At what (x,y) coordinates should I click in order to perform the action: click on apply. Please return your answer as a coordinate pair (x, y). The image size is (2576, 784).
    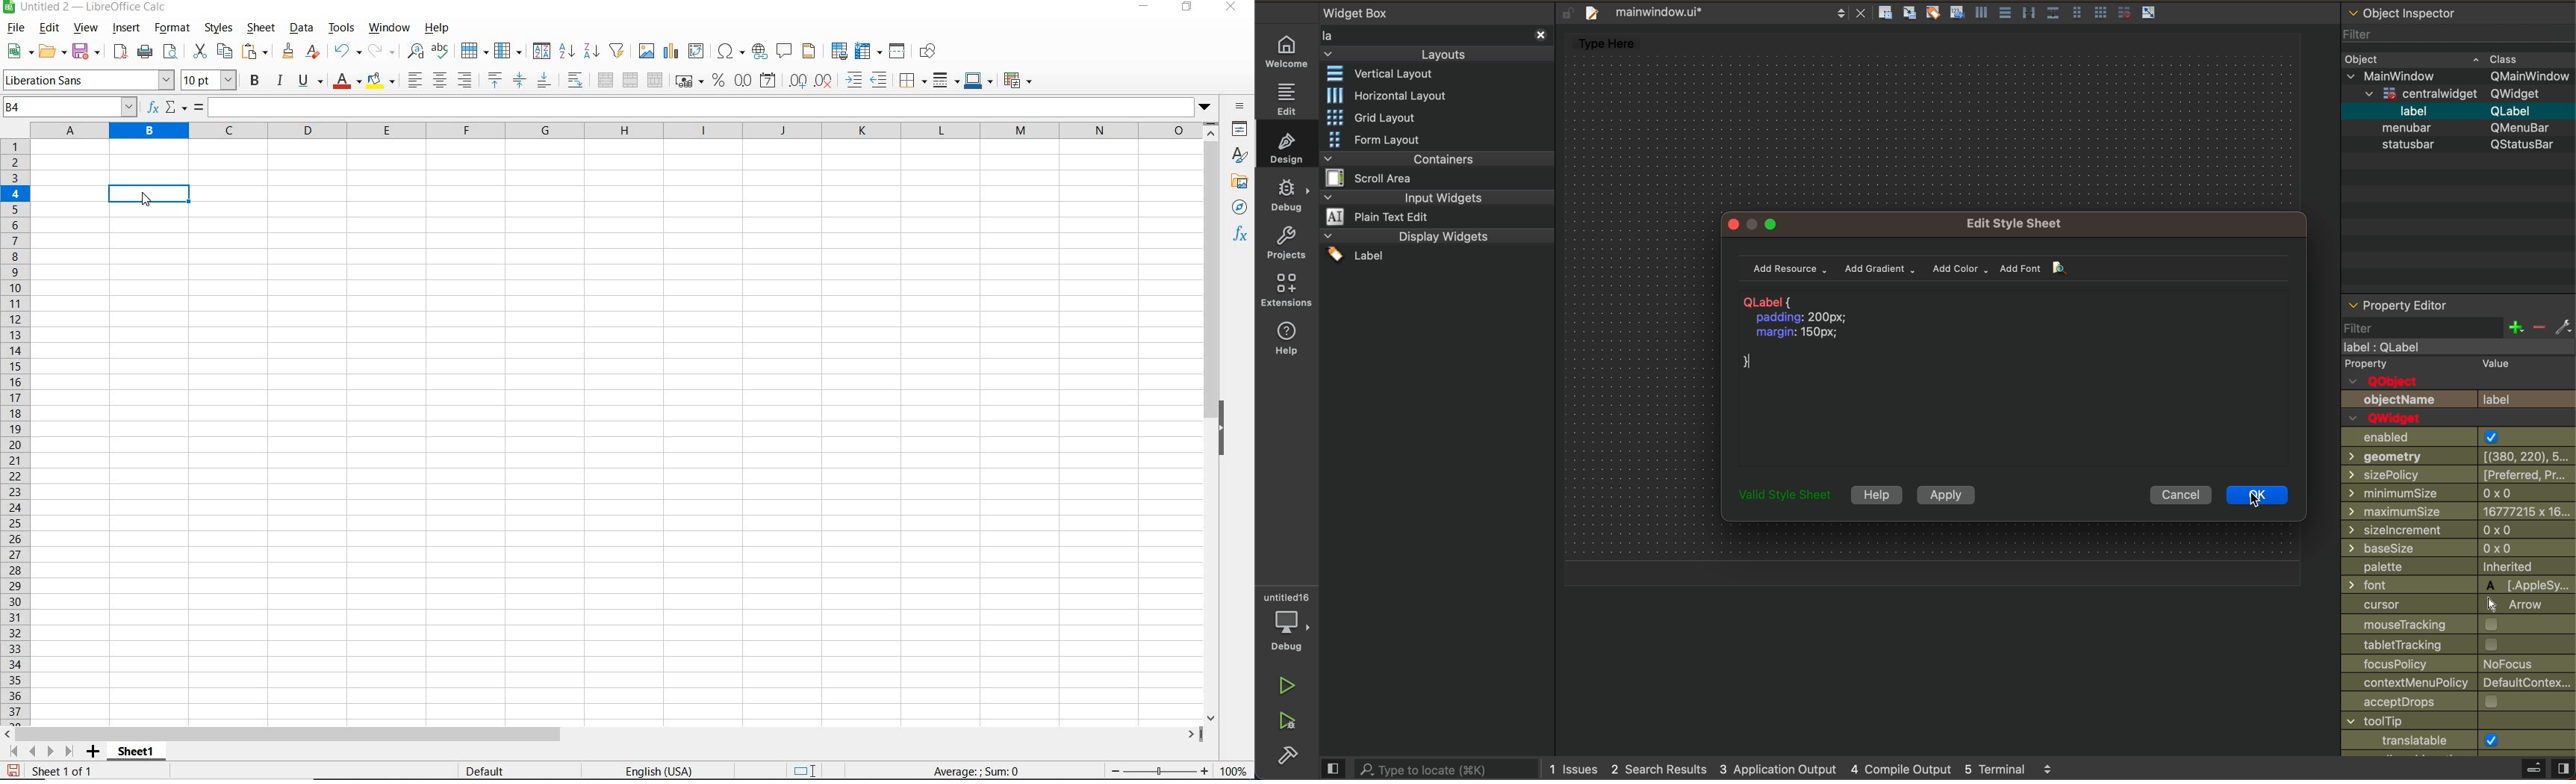
    Looking at the image, I should click on (1944, 495).